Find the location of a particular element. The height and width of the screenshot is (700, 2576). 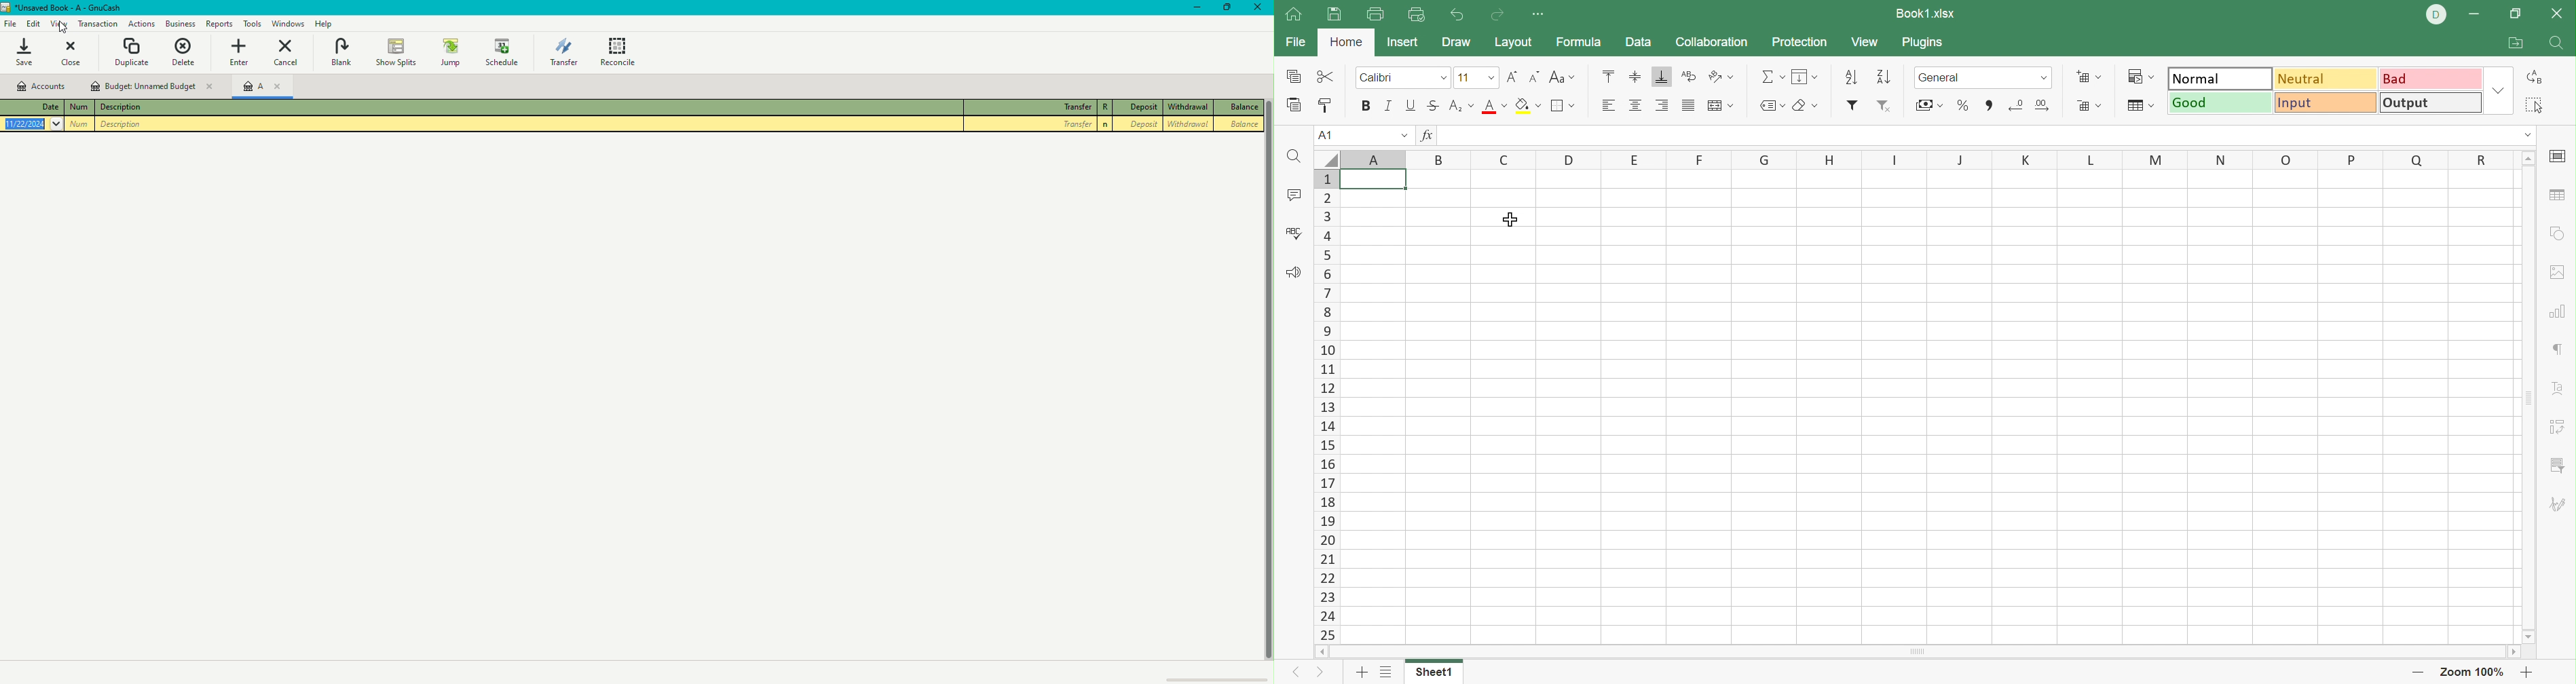

Cancel is located at coordinates (284, 52).